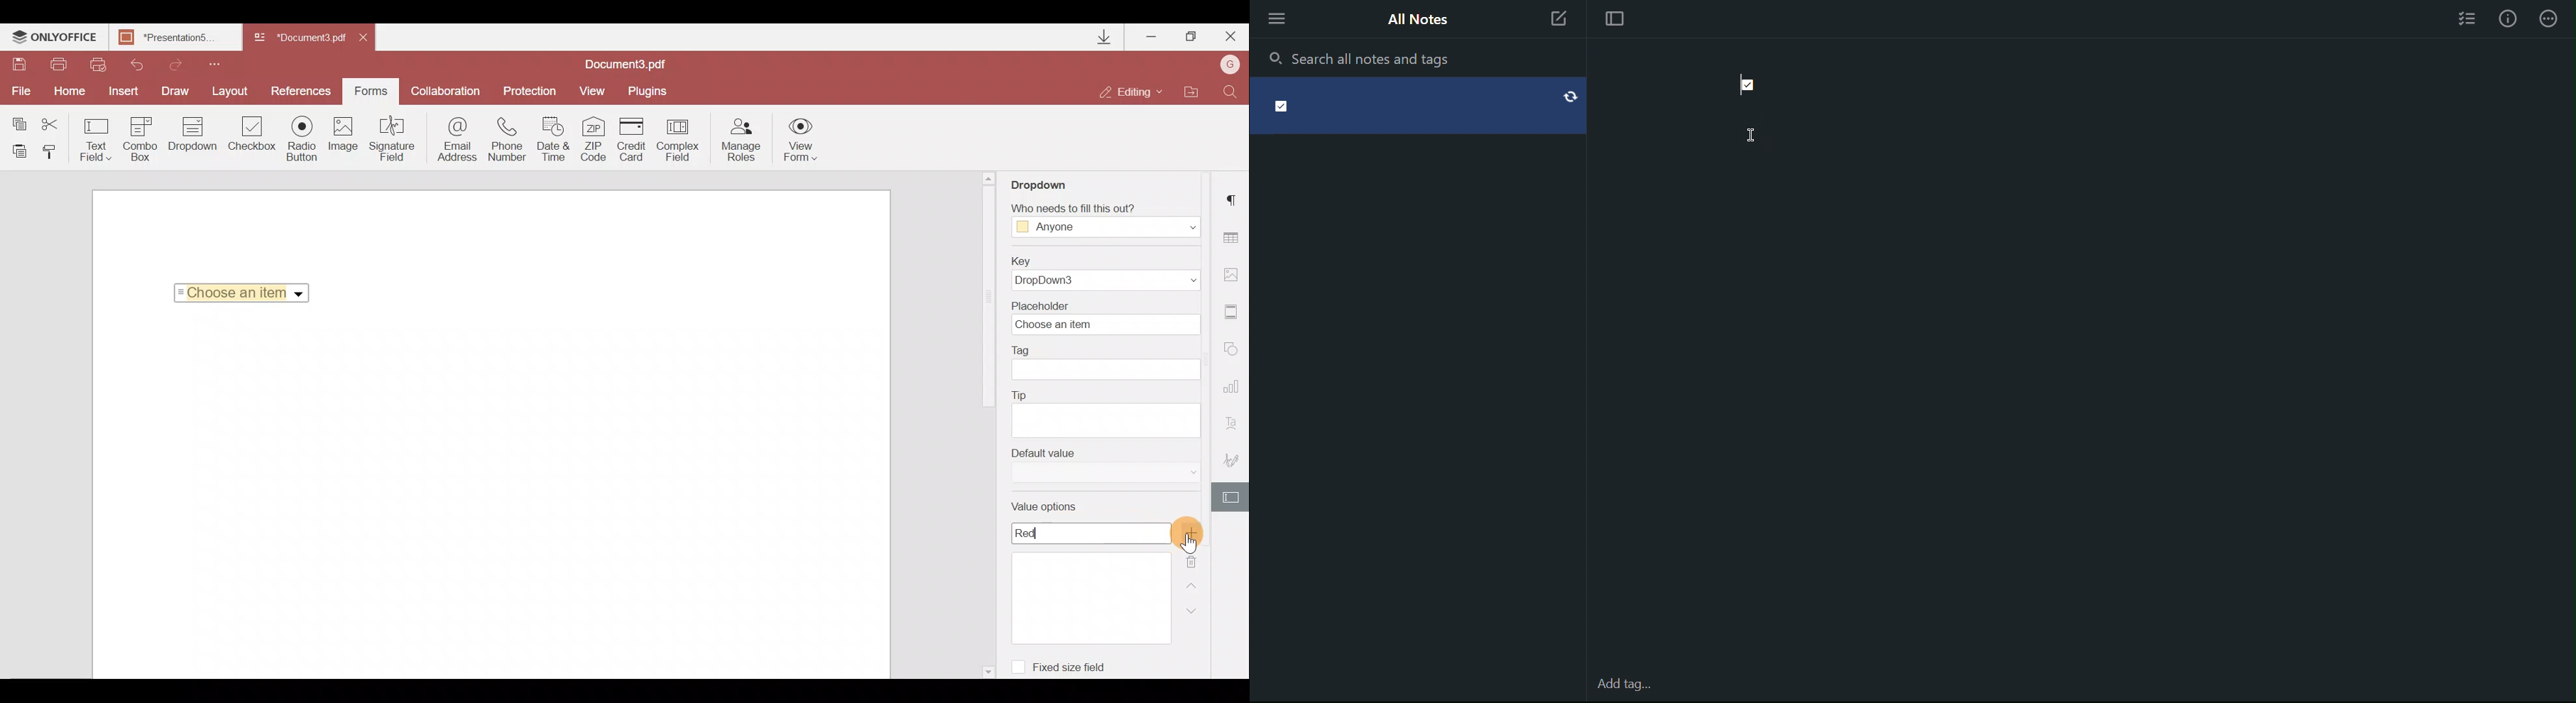  What do you see at coordinates (394, 141) in the screenshot?
I see `Signature field` at bounding box center [394, 141].